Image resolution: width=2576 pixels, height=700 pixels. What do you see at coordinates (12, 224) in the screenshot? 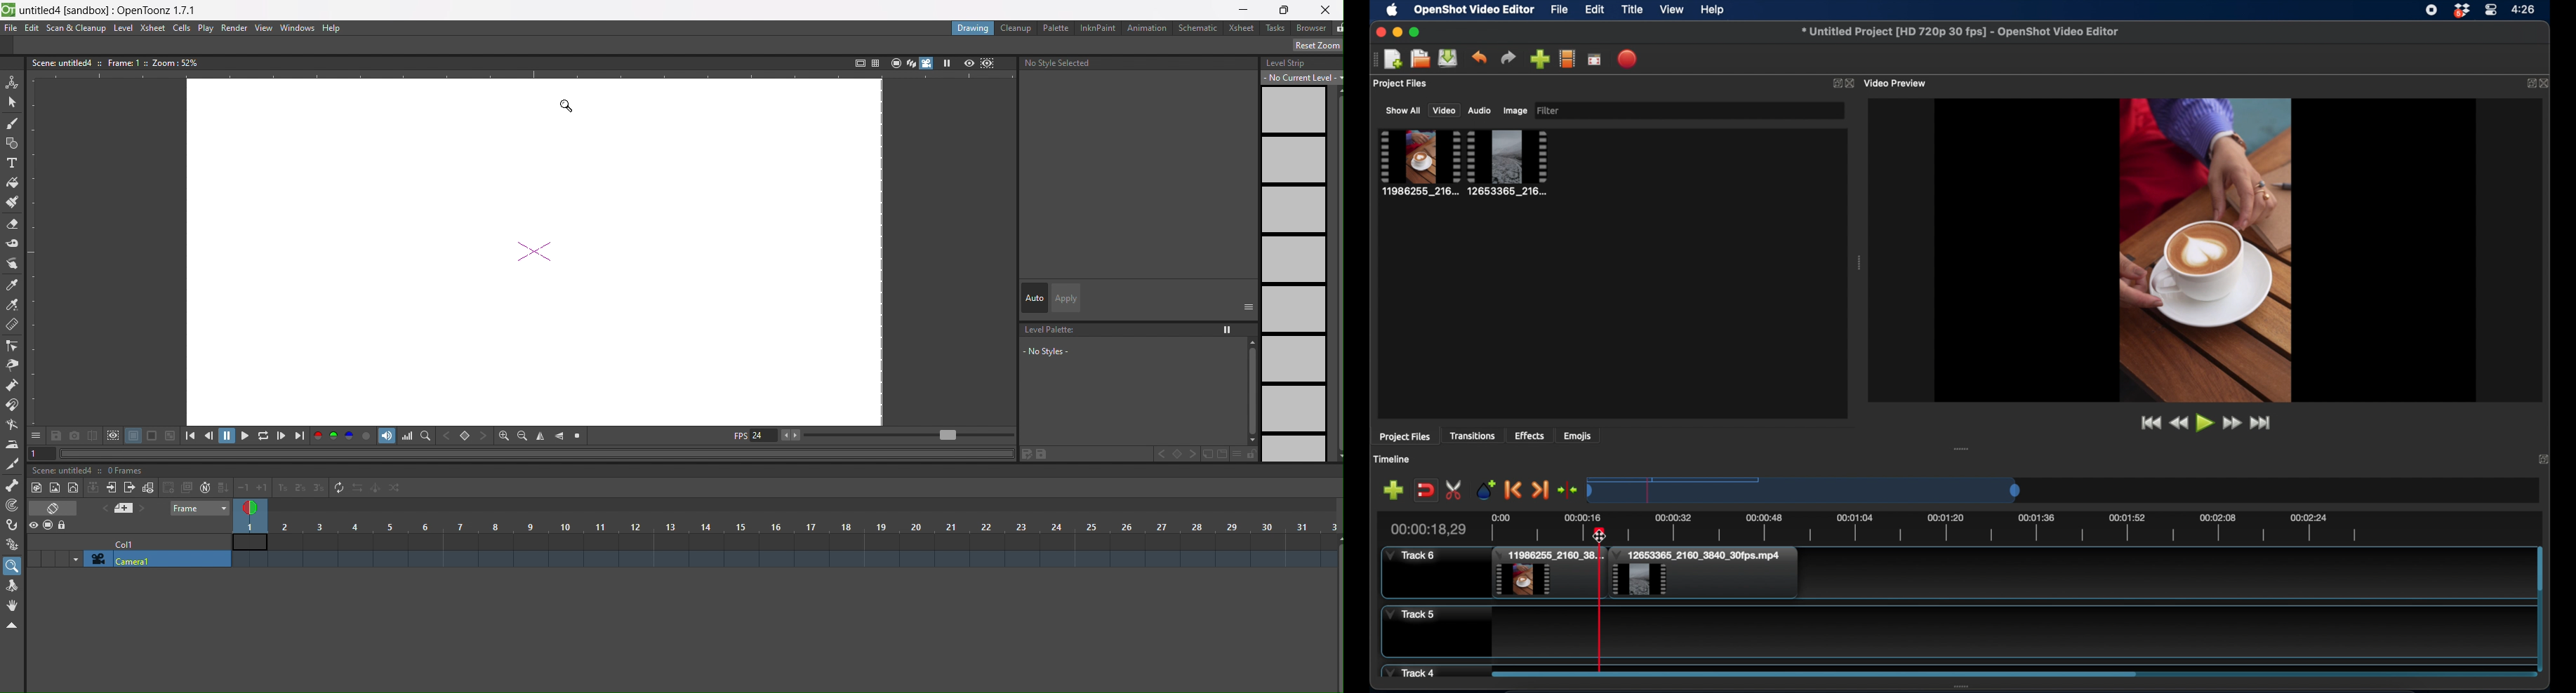
I see `eraser tool` at bounding box center [12, 224].